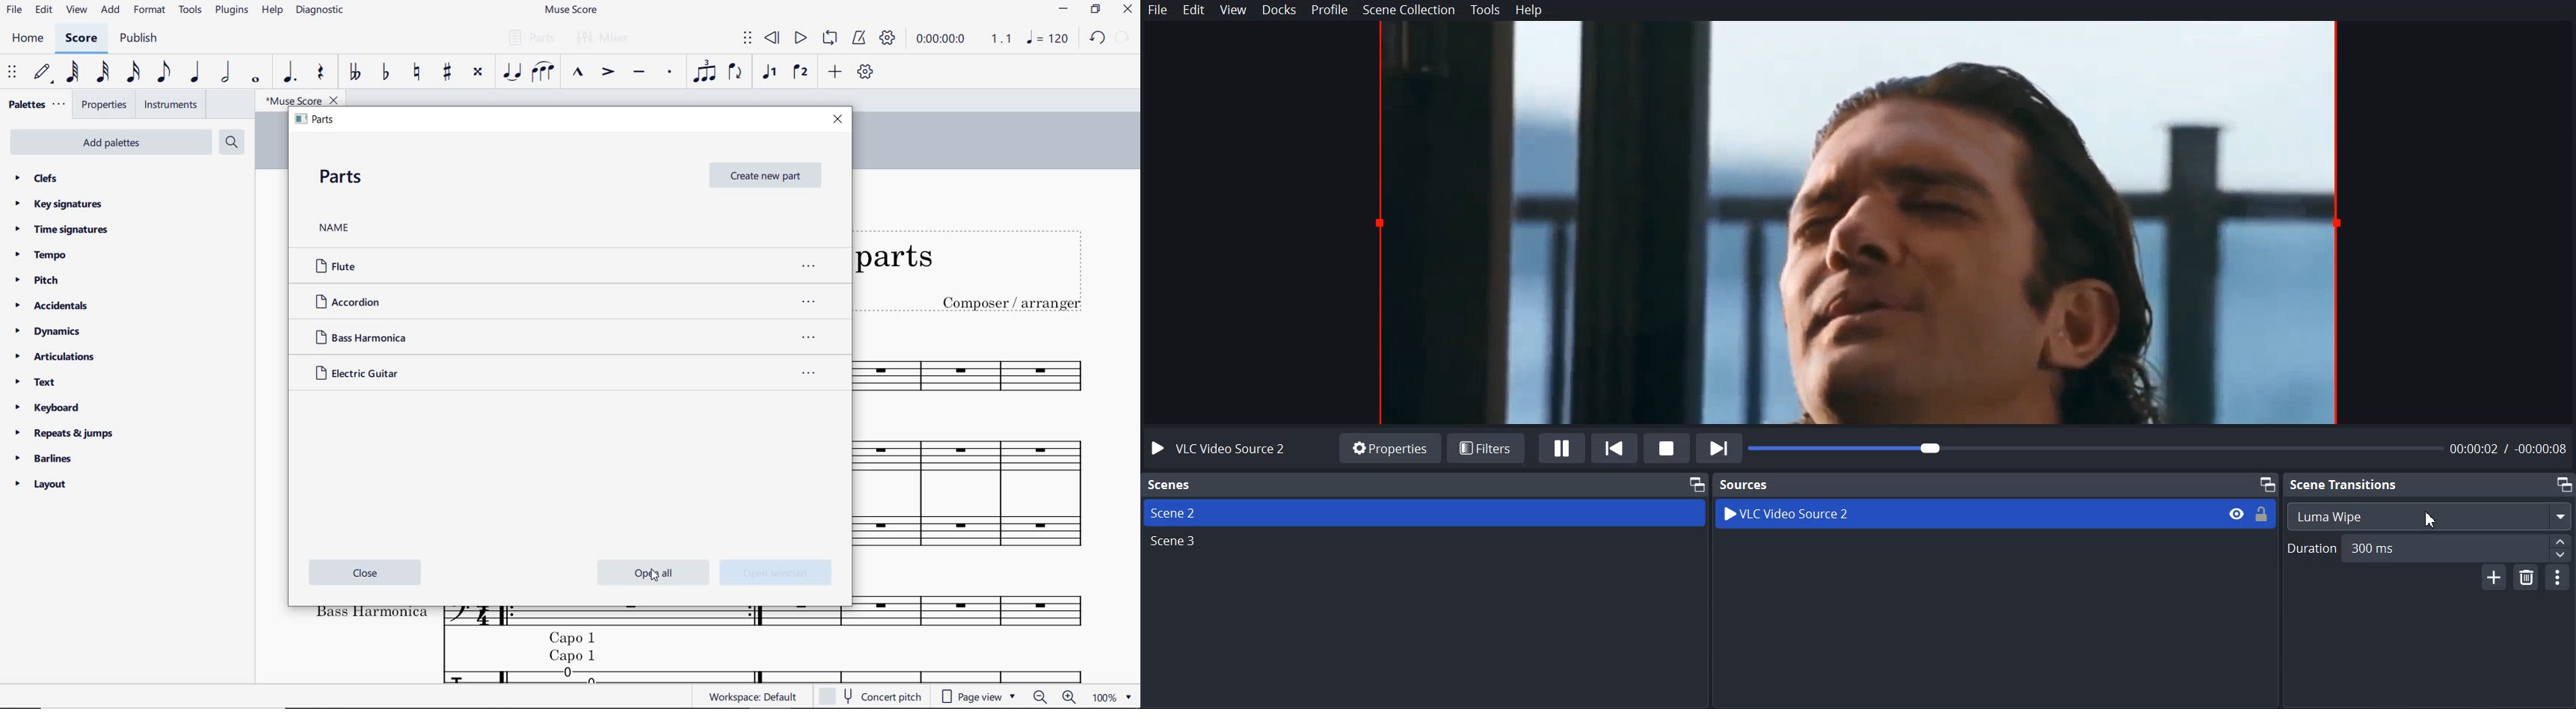  Describe the element at coordinates (1097, 39) in the screenshot. I see `UNDO` at that location.